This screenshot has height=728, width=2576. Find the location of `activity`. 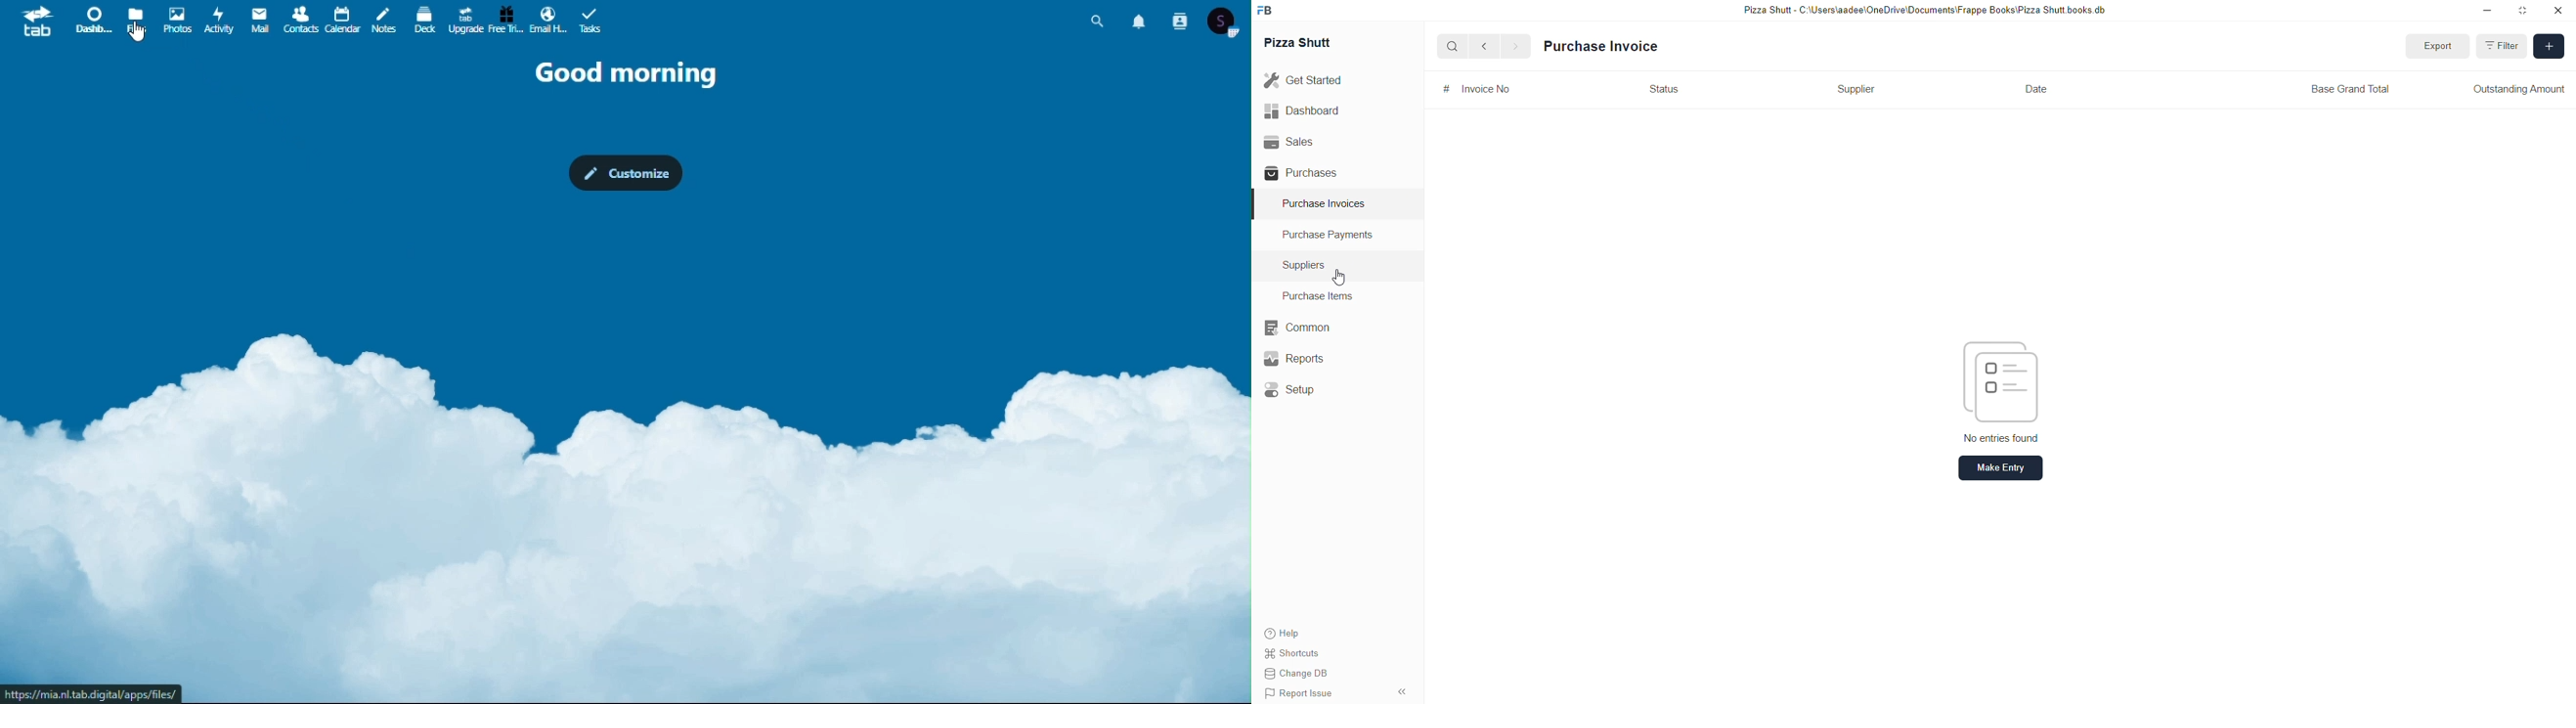

activity is located at coordinates (216, 21).